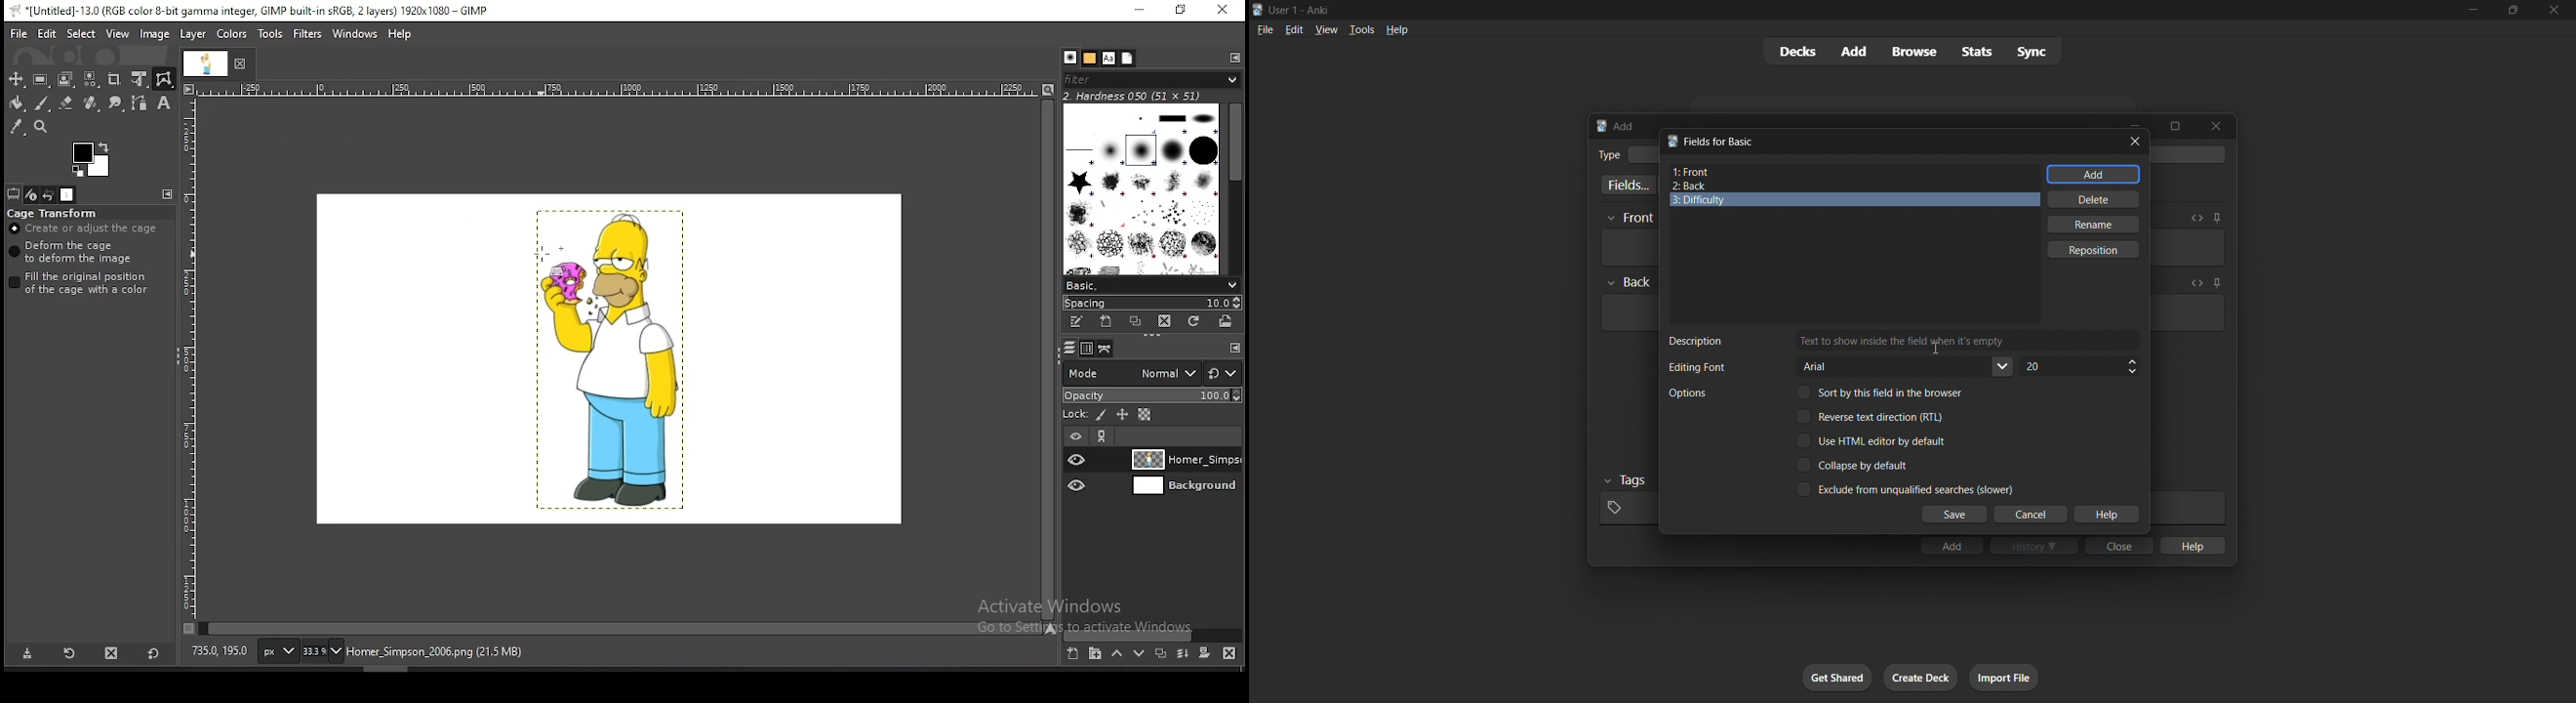 The image size is (2576, 728). Describe the element at coordinates (2197, 218) in the screenshot. I see `Toggle HTML editor` at that location.